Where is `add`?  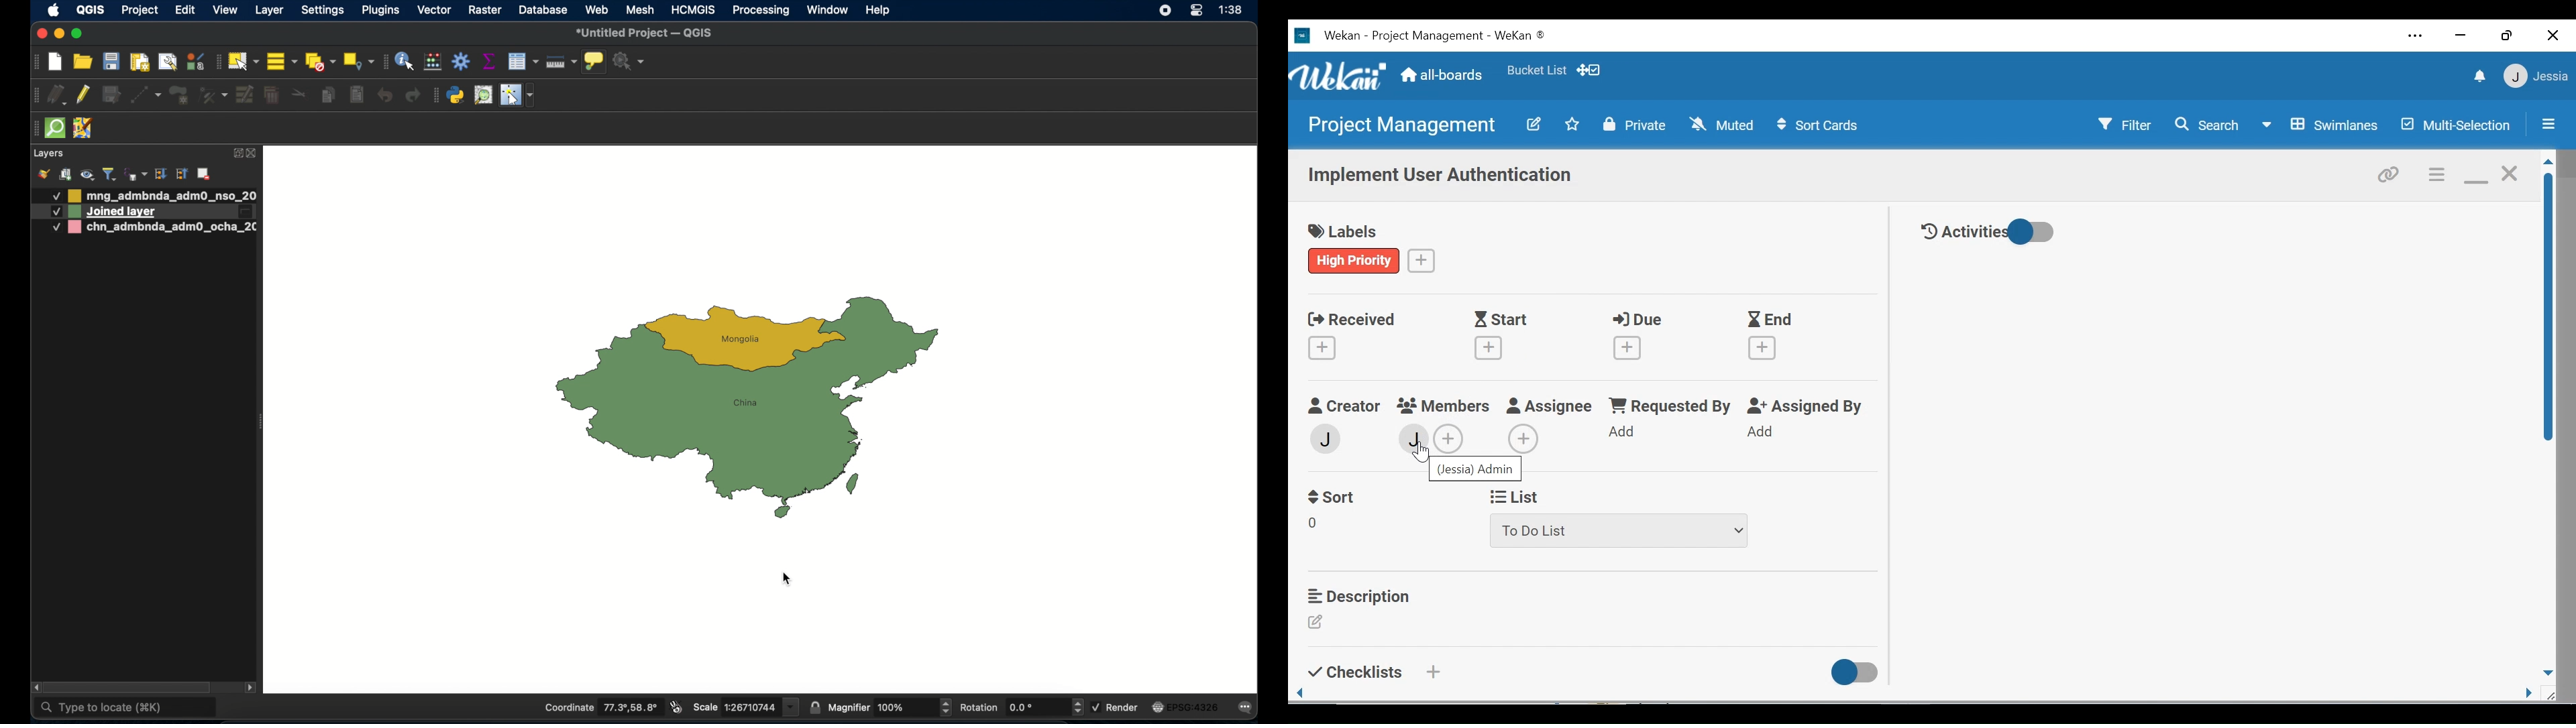
add is located at coordinates (1450, 439).